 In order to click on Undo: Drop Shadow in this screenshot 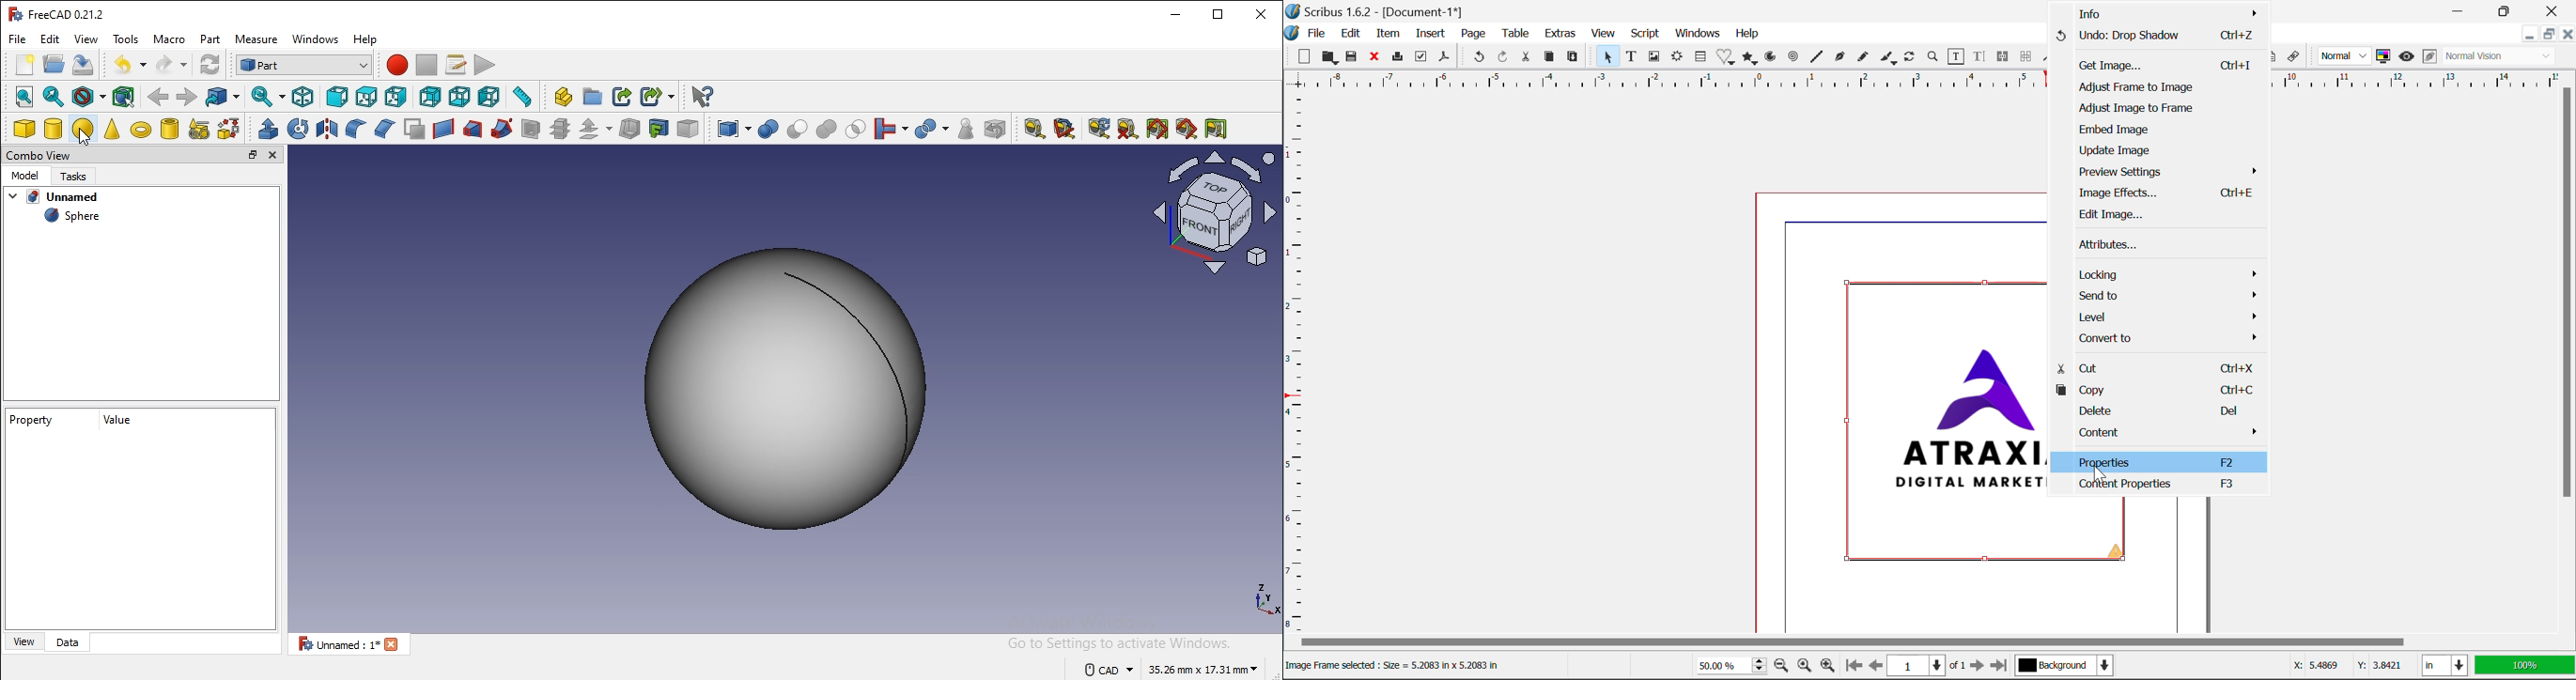, I will do `click(2155, 40)`.